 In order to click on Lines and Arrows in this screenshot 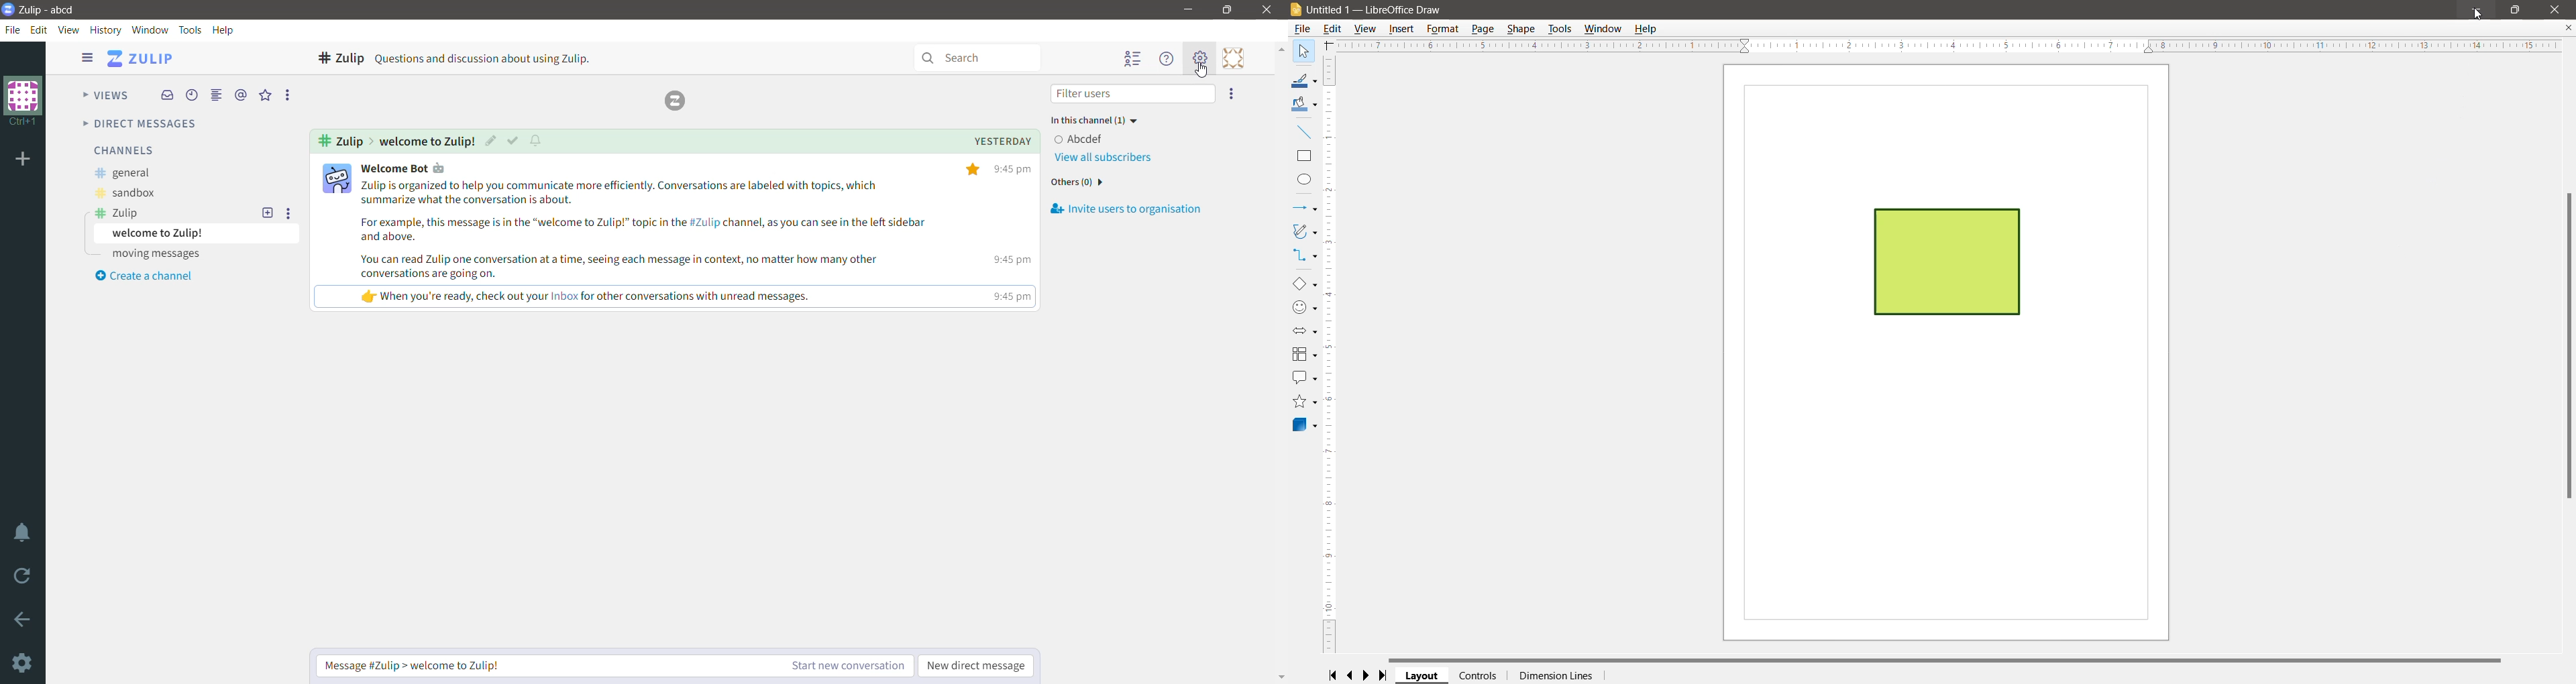, I will do `click(1303, 209)`.